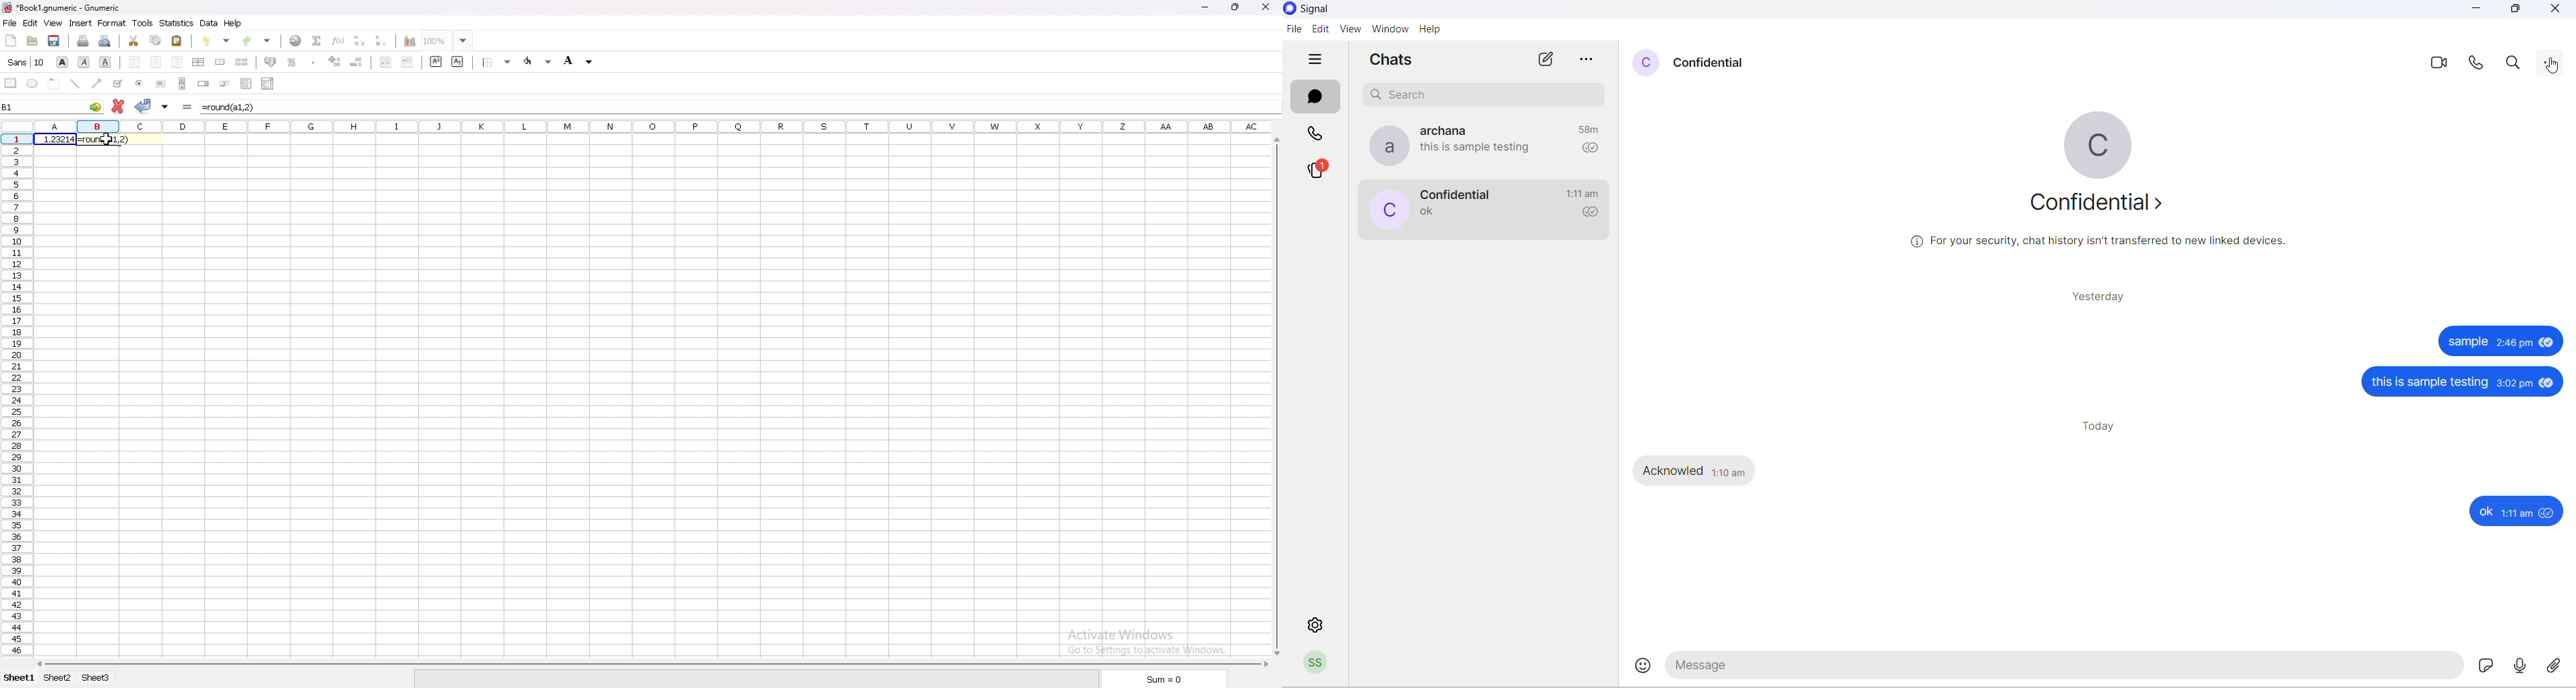 The height and width of the screenshot is (700, 2576). Describe the element at coordinates (203, 84) in the screenshot. I see `spin button` at that location.